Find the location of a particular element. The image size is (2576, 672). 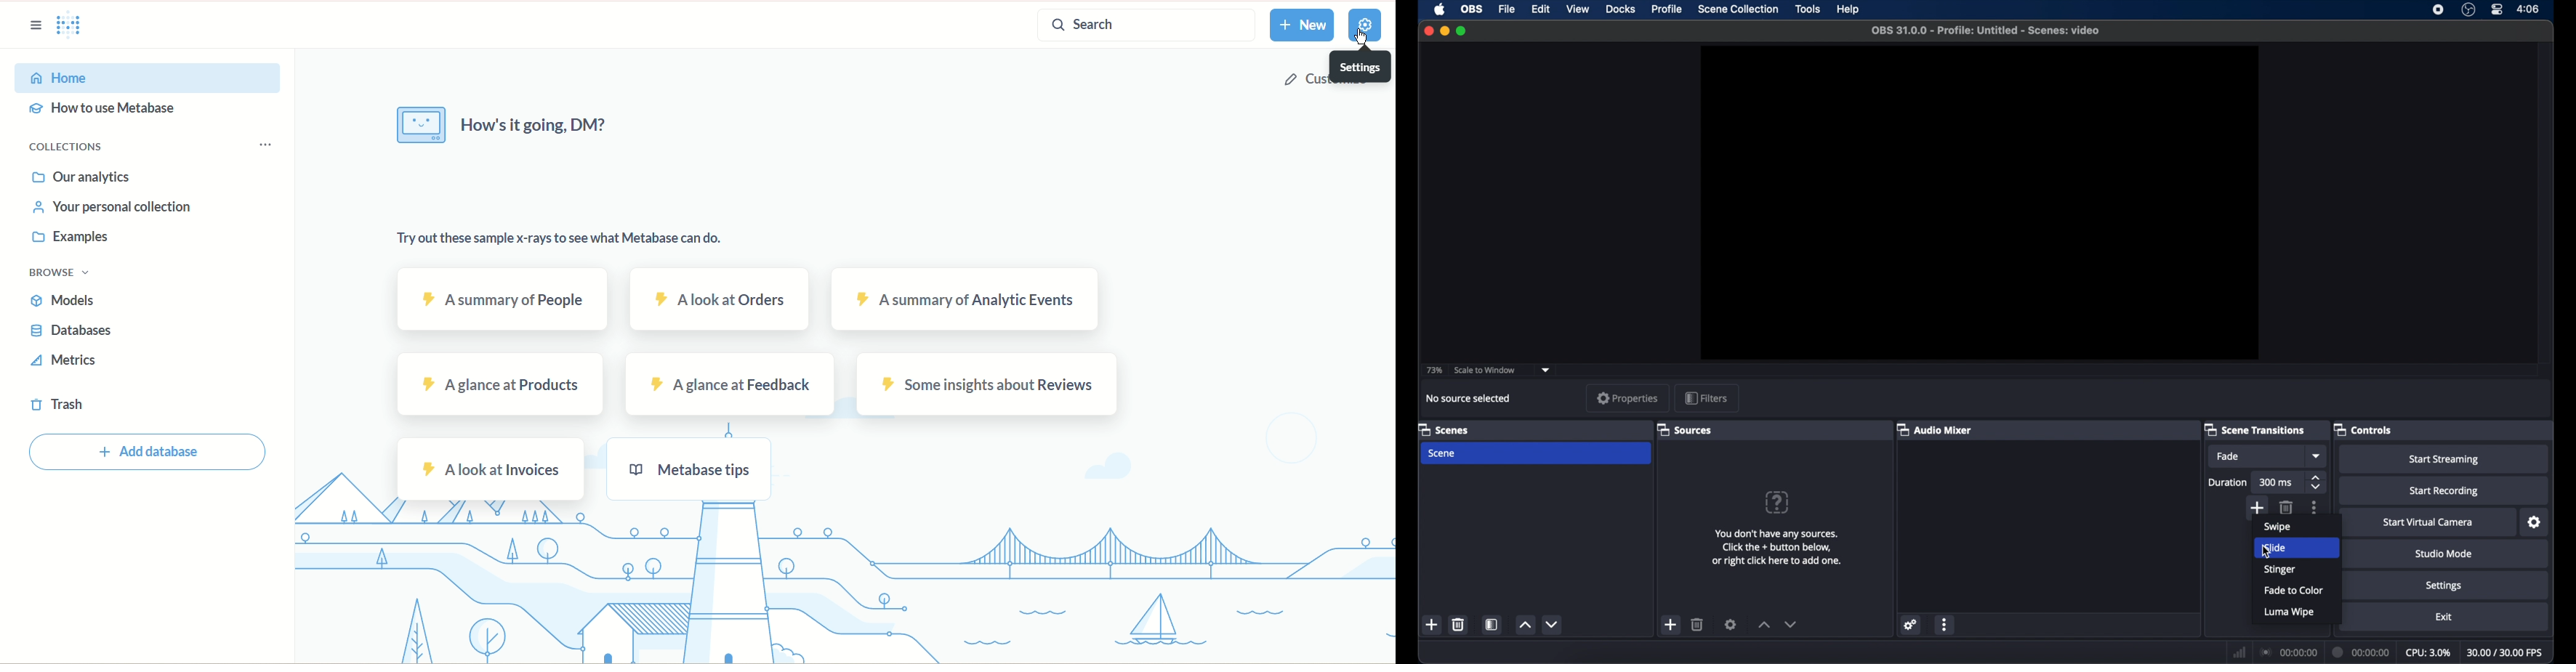

fps is located at coordinates (2507, 652).